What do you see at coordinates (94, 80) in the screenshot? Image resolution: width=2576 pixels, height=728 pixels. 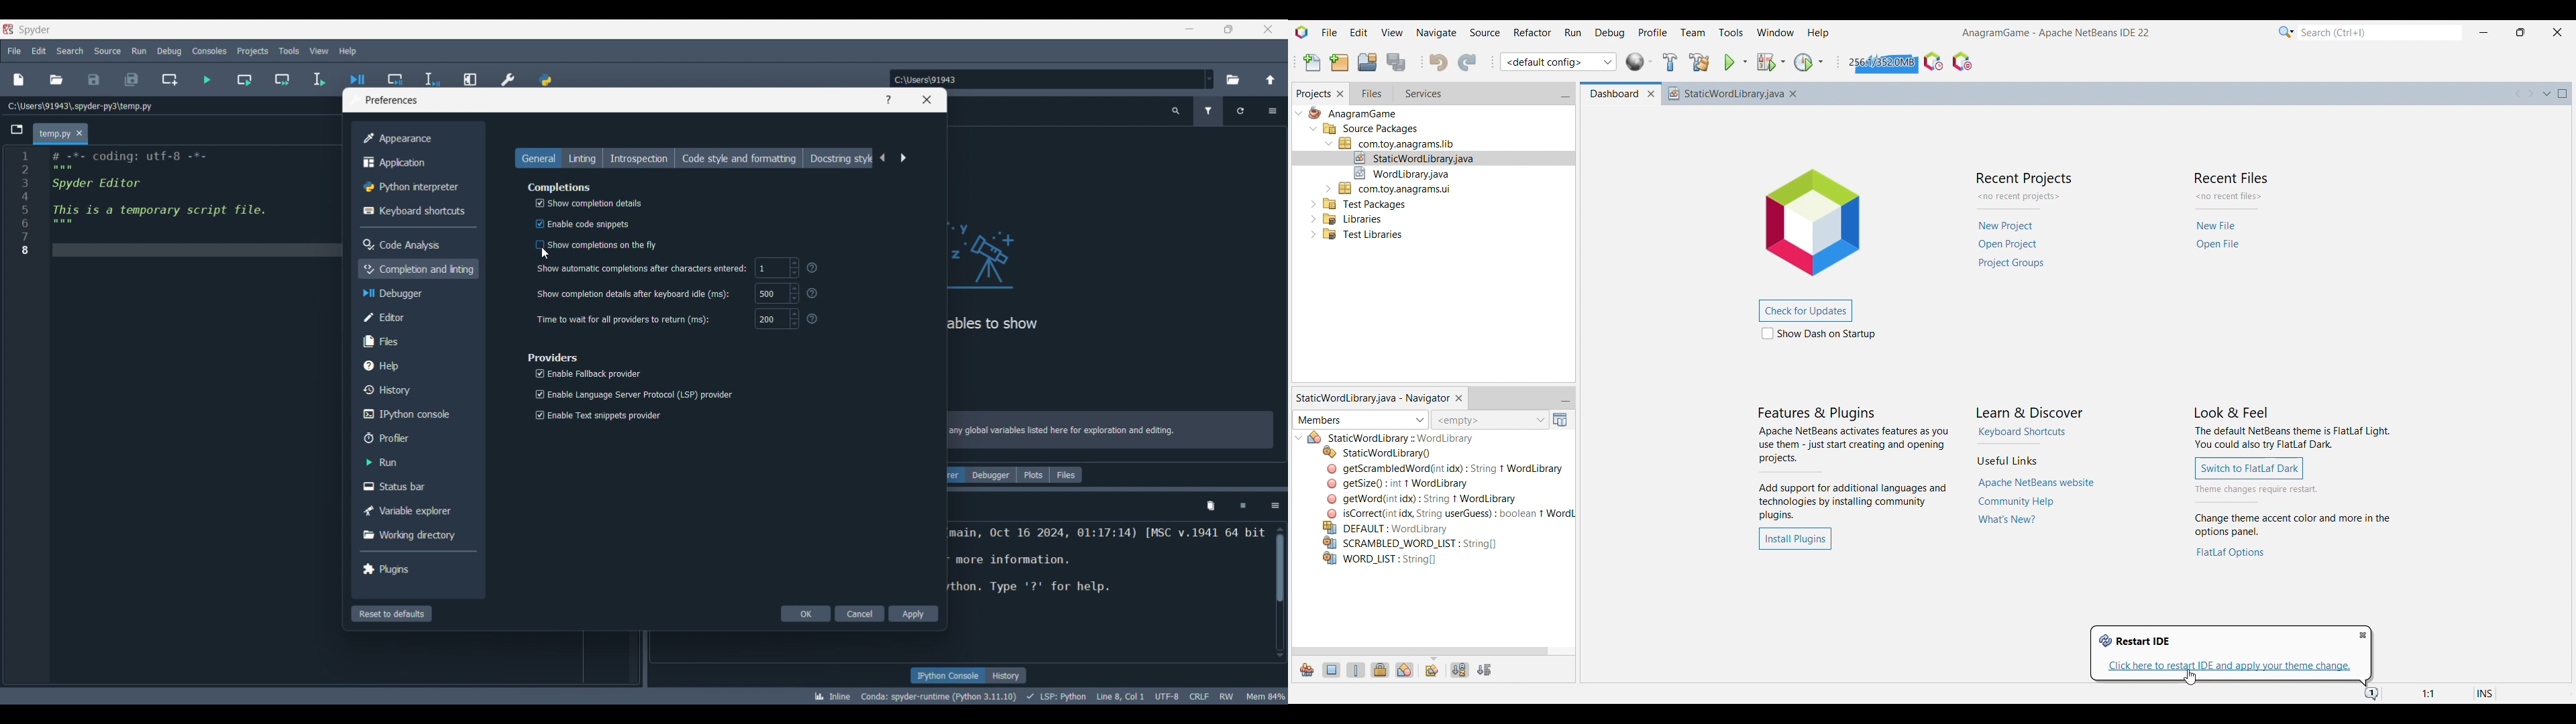 I see `Save file` at bounding box center [94, 80].